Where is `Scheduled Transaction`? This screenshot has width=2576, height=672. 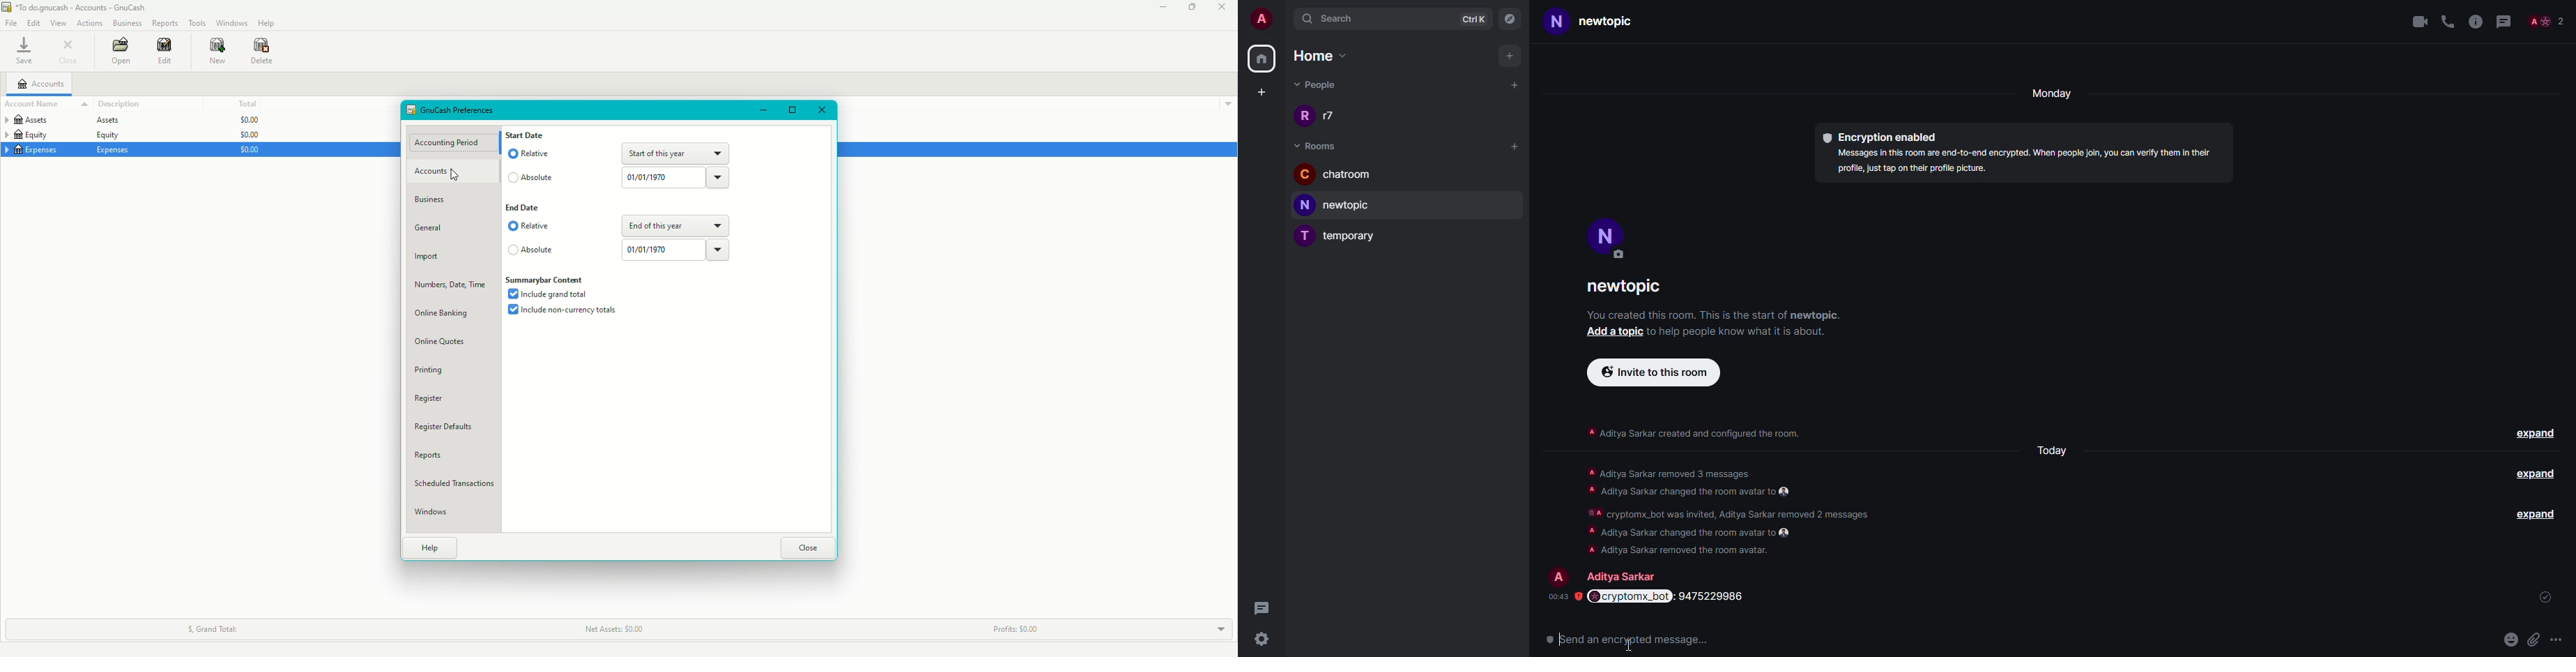
Scheduled Transaction is located at coordinates (457, 485).